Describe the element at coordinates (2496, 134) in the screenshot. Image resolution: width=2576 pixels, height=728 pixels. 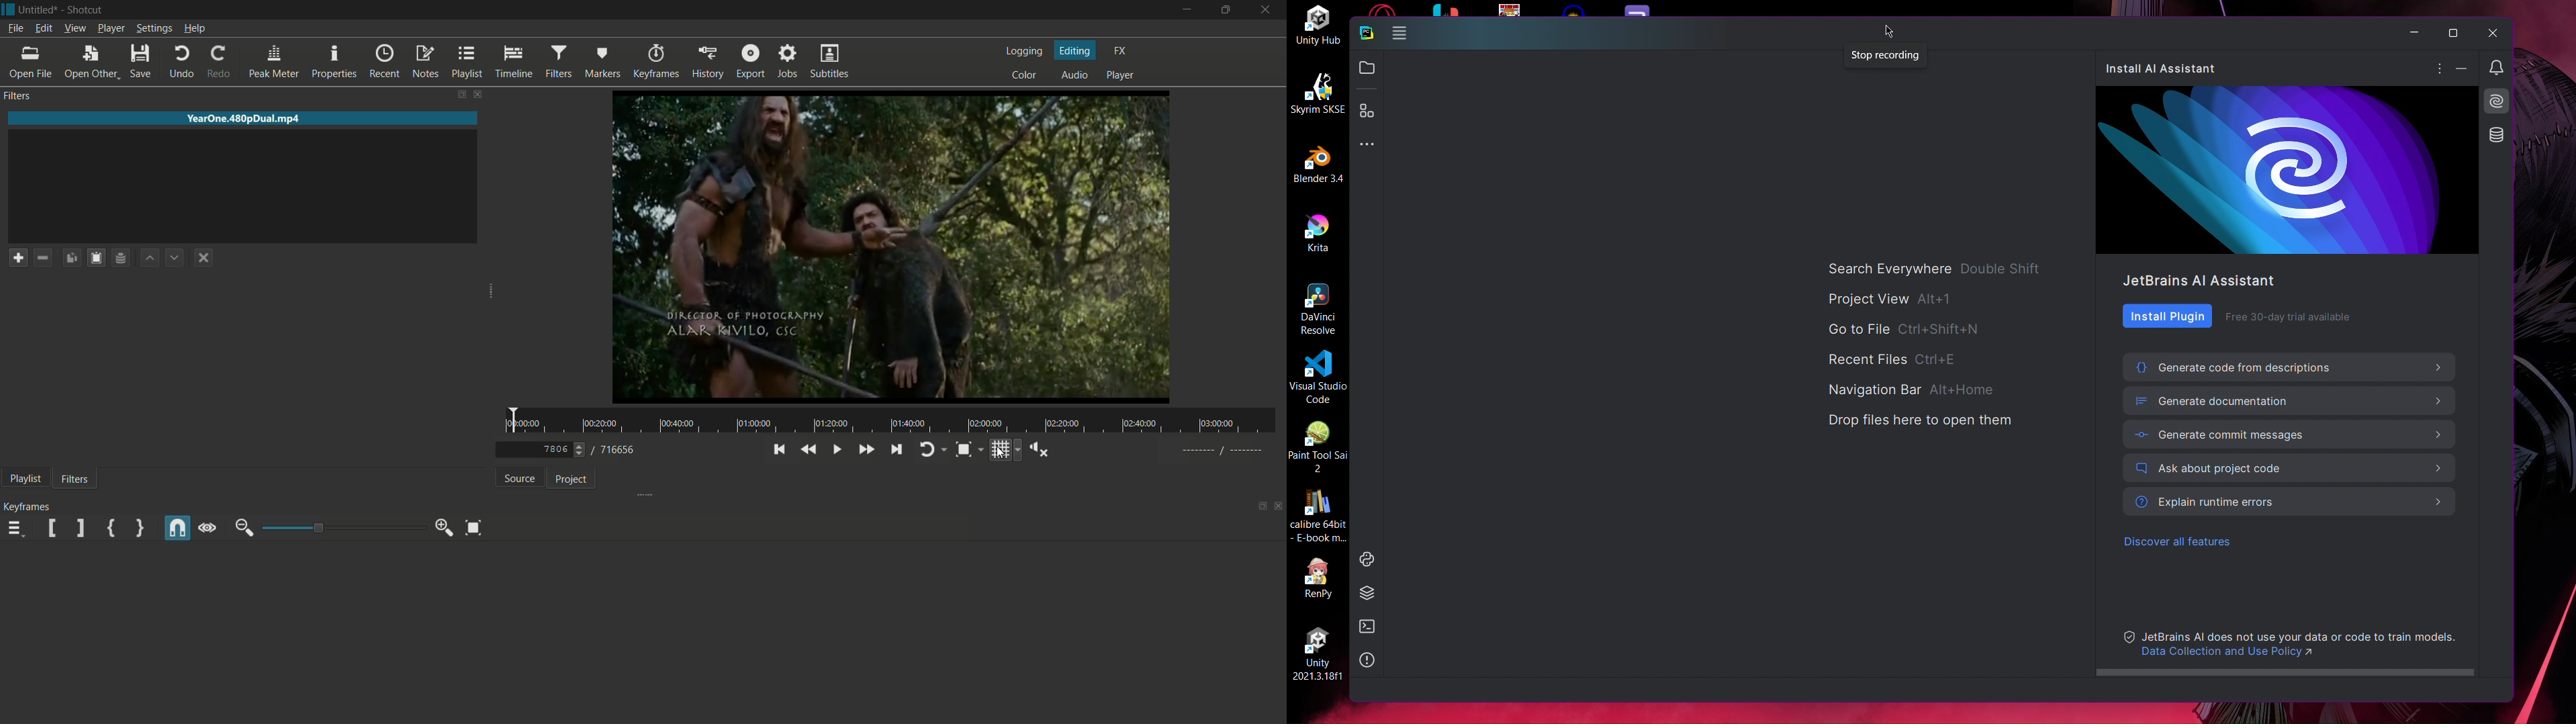
I see `Database` at that location.